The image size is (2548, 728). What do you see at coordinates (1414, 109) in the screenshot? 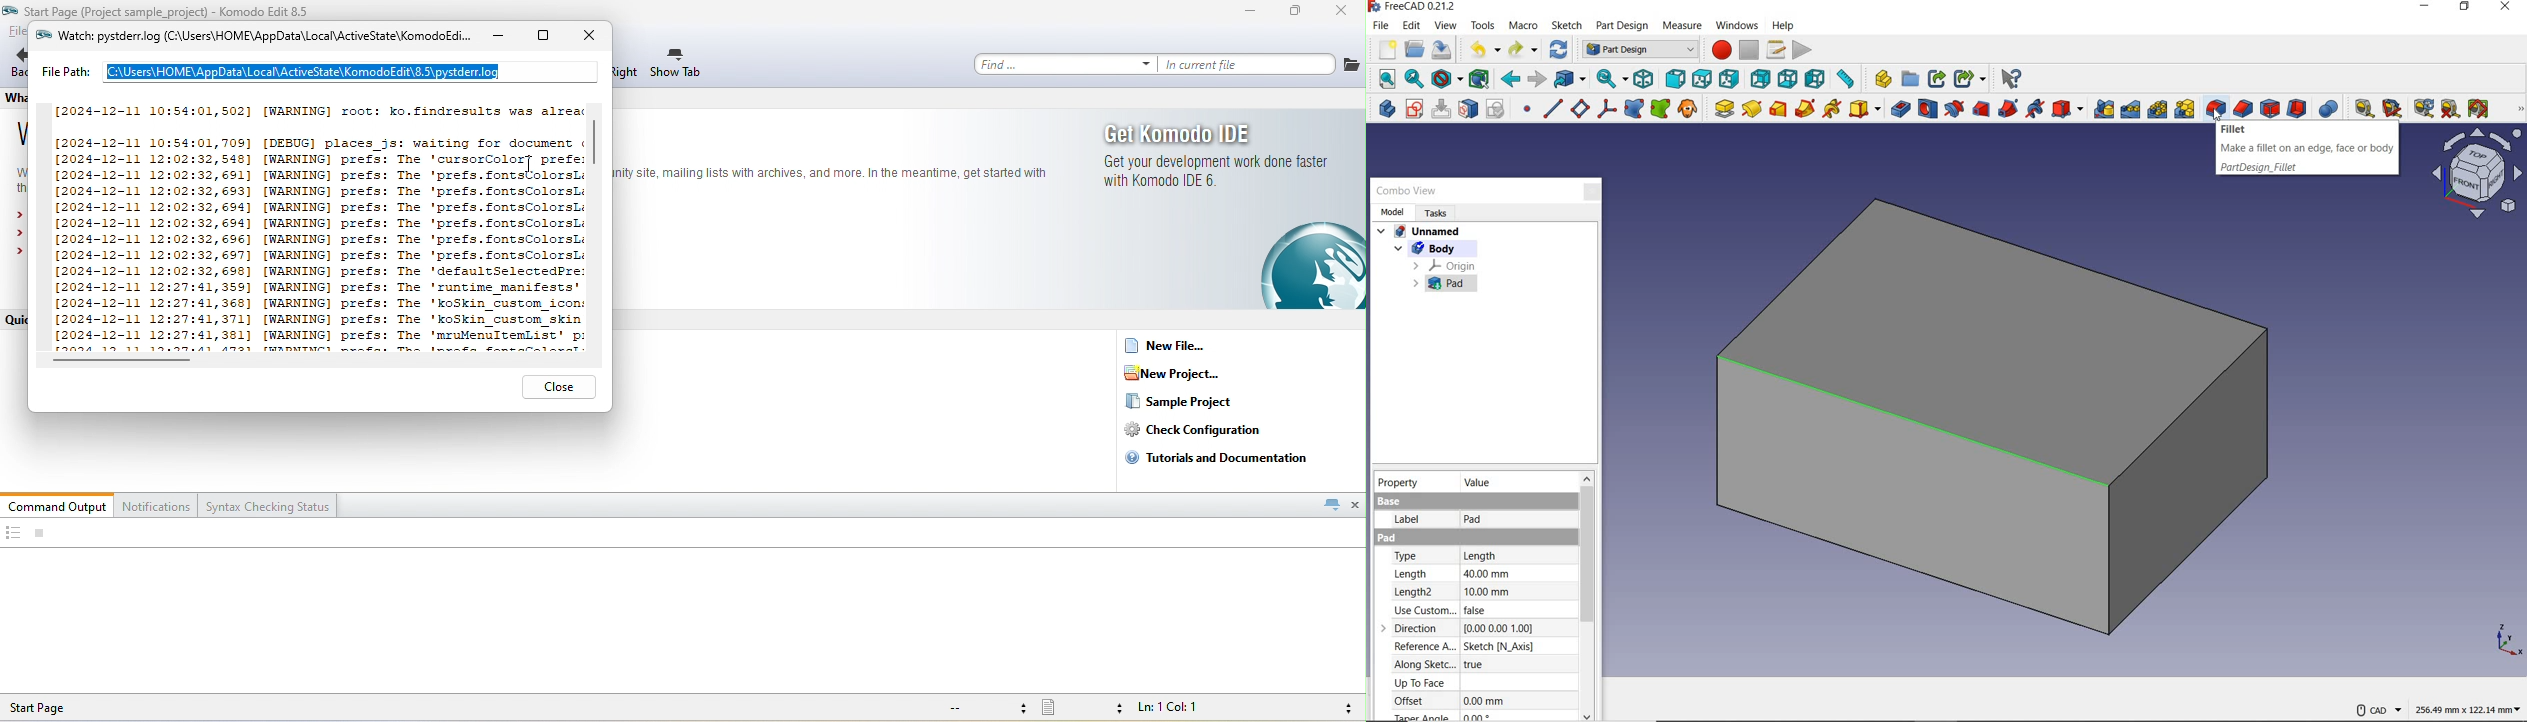
I see `create sketch` at bounding box center [1414, 109].